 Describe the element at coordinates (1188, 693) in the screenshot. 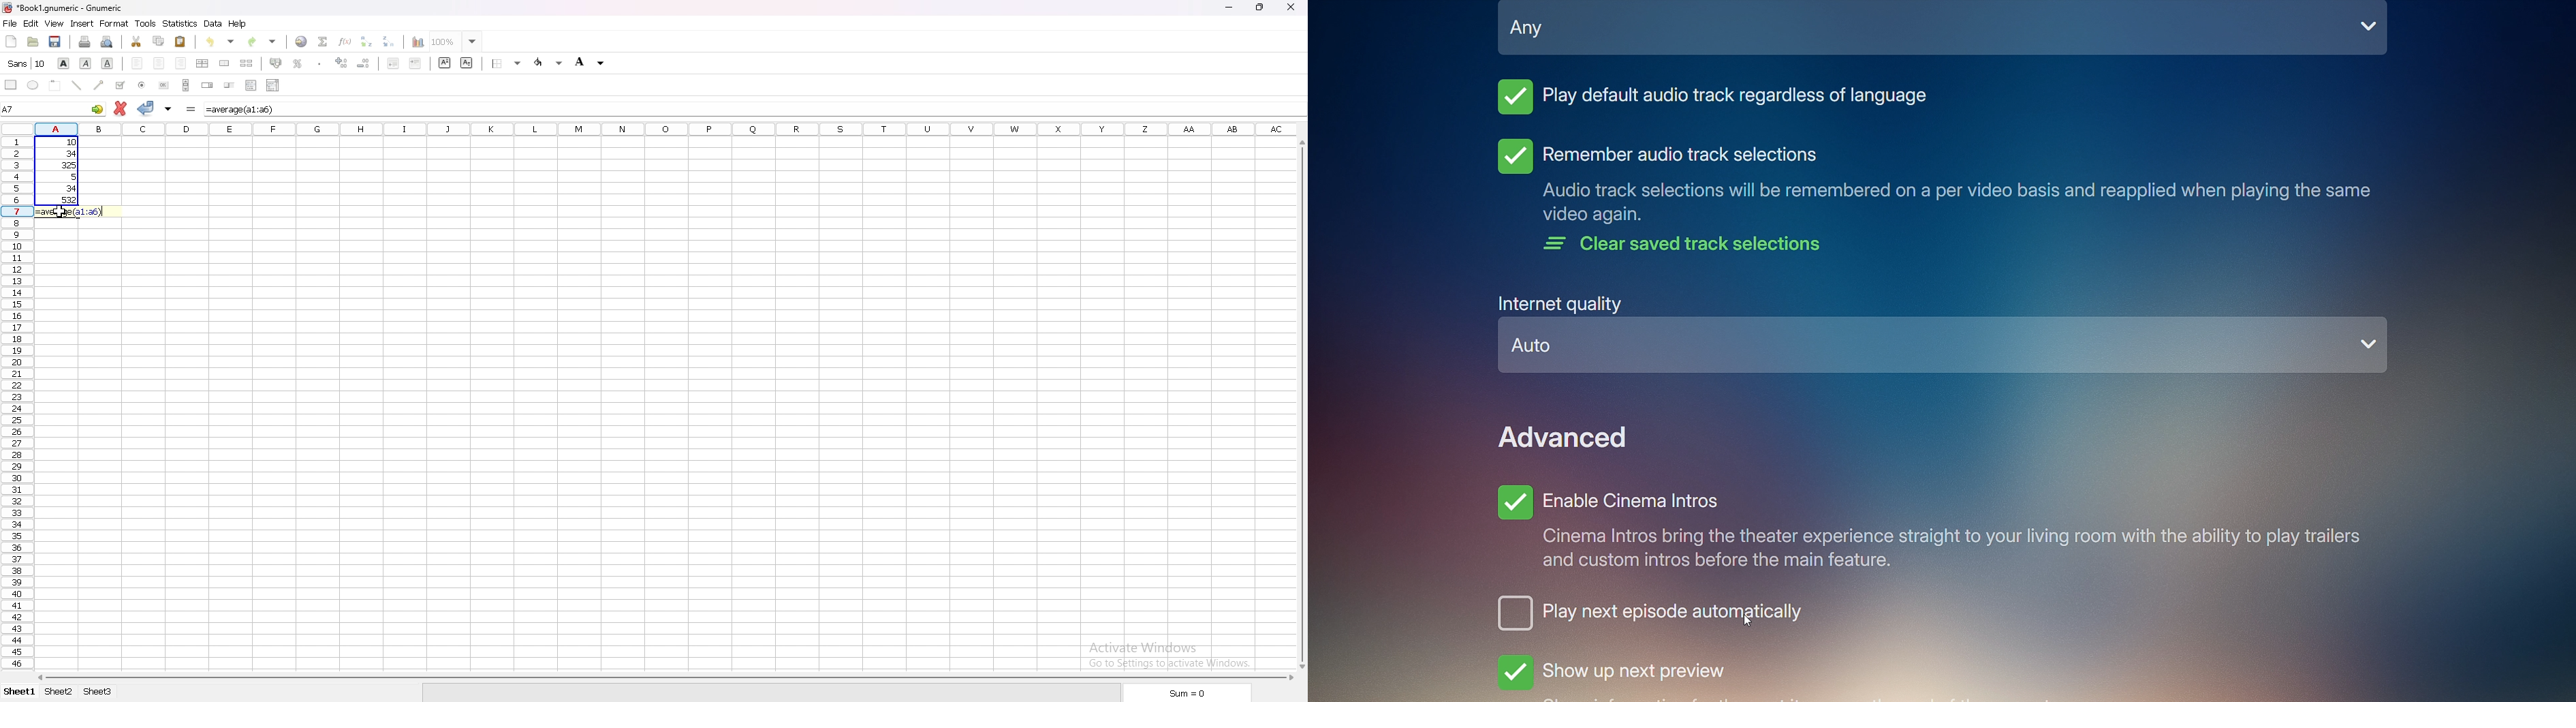

I see `sum` at that location.